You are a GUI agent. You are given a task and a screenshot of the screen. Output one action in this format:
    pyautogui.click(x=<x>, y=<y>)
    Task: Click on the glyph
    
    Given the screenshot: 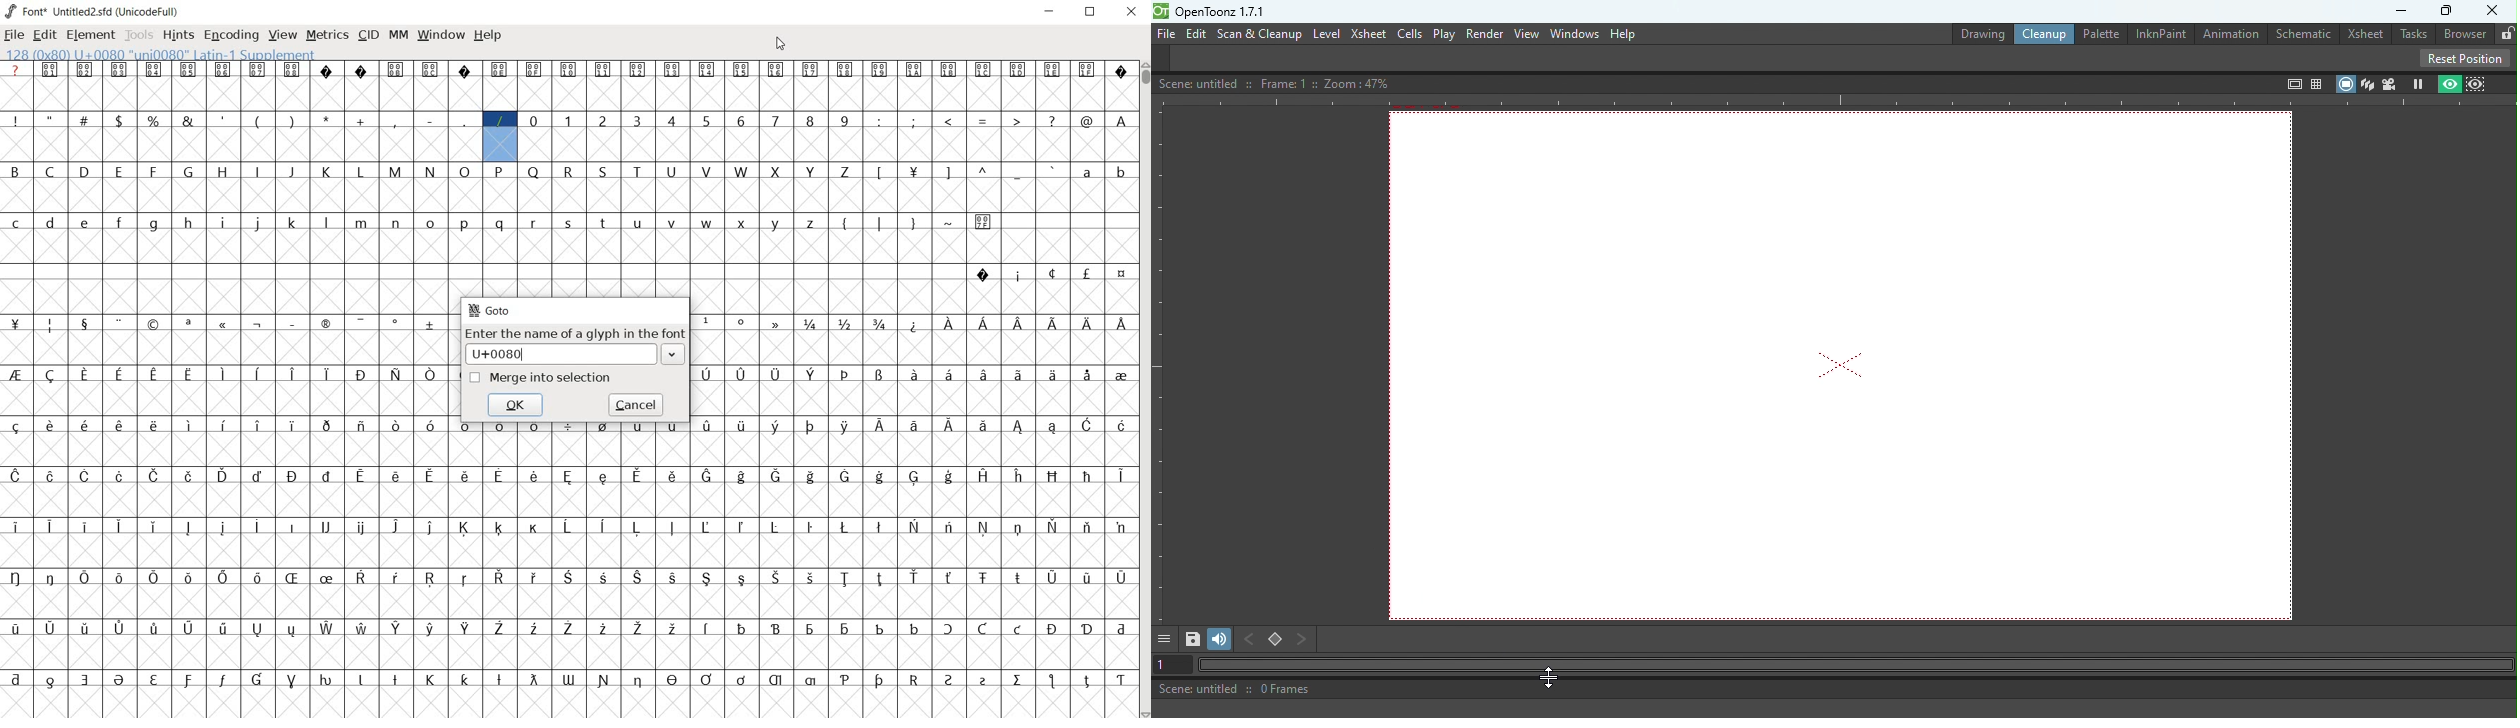 What is the action you would take?
    pyautogui.click(x=327, y=628)
    